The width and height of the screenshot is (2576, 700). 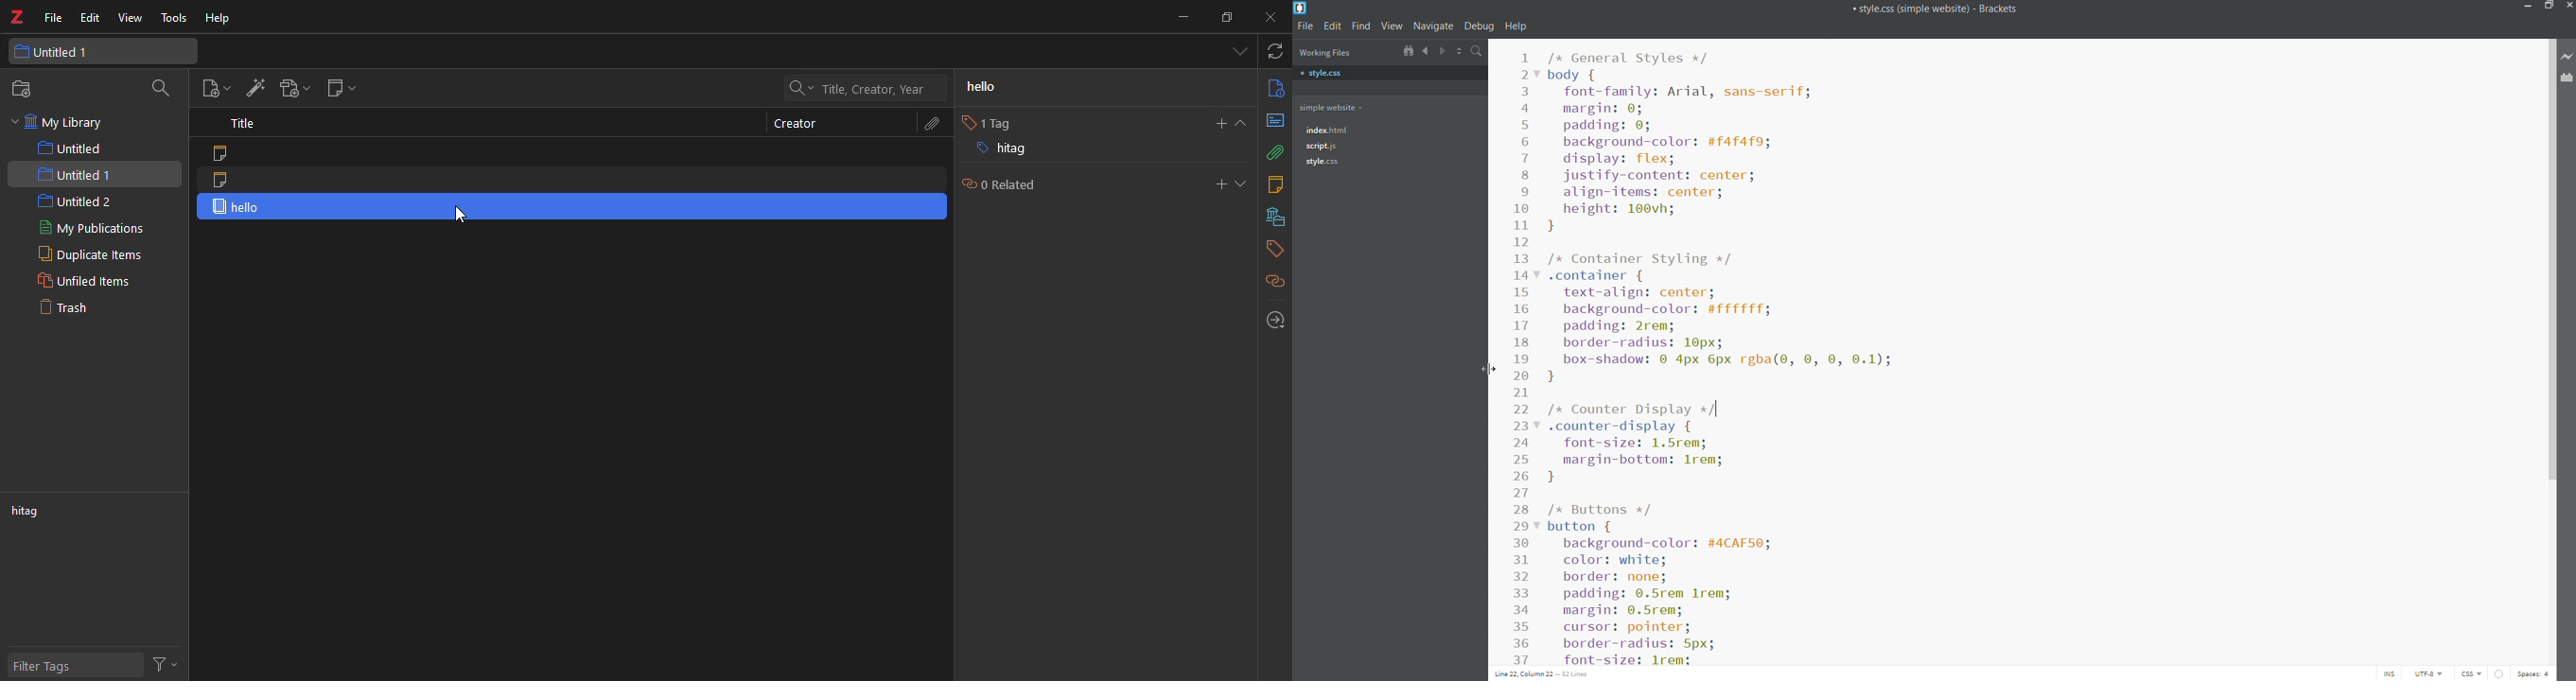 I want to click on z, so click(x=14, y=19).